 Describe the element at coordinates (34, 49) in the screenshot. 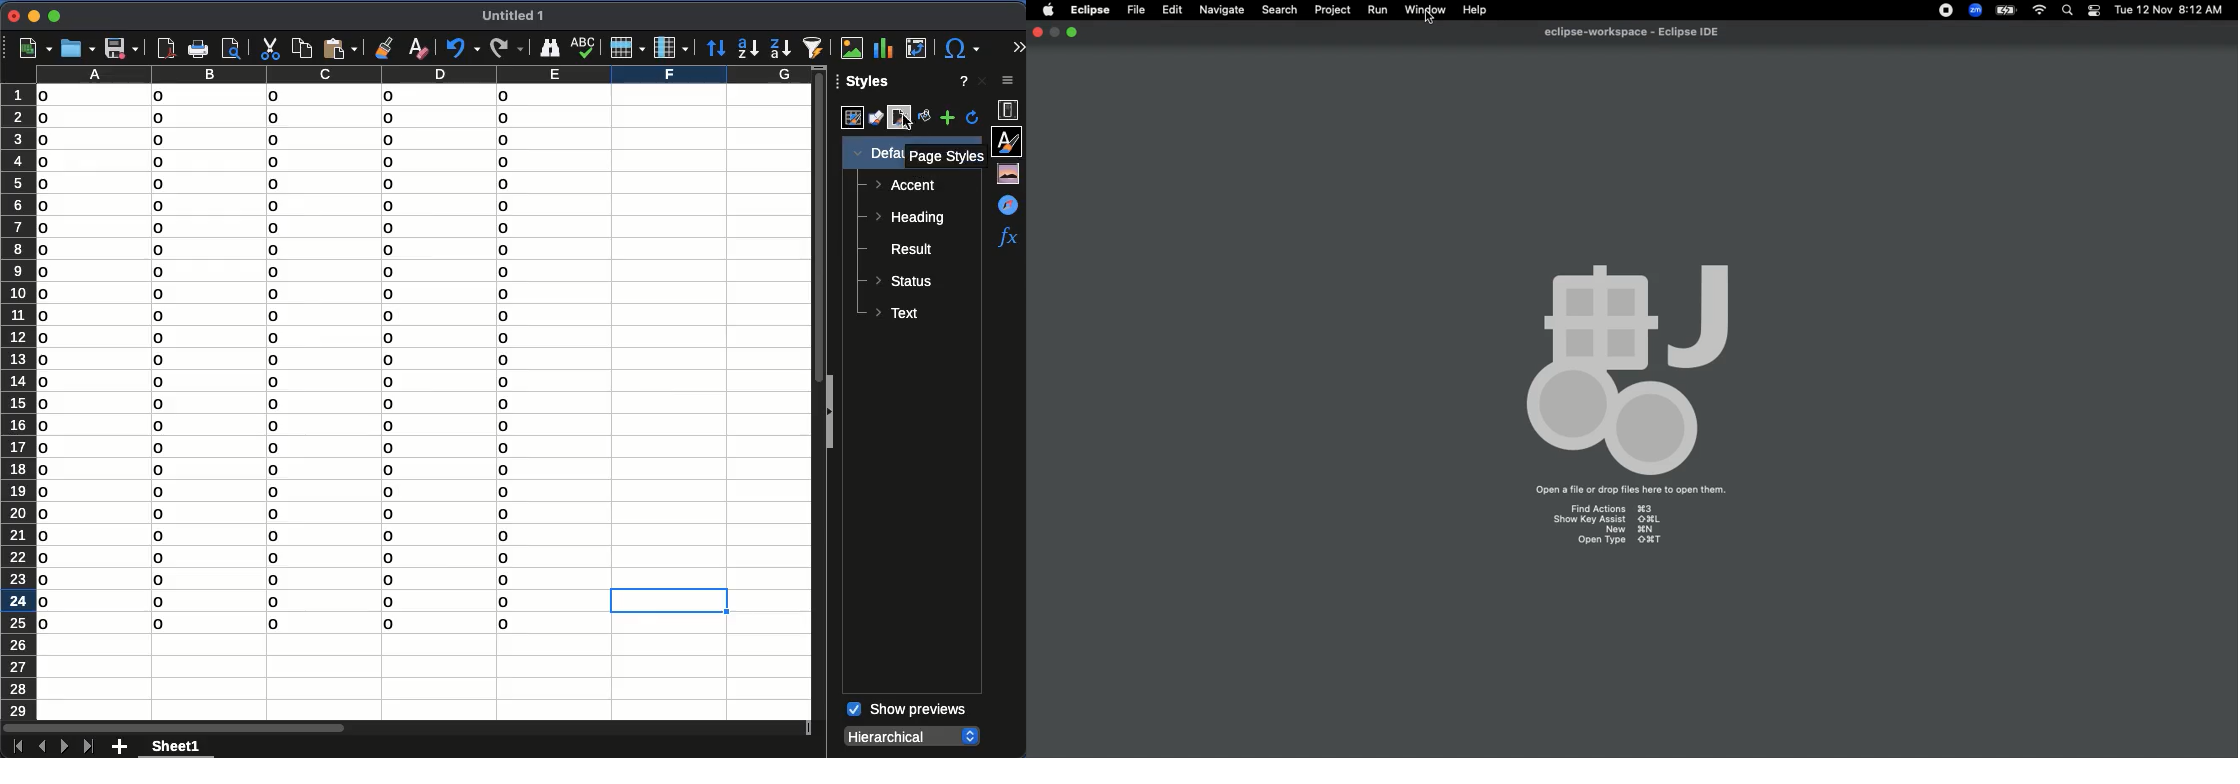

I see `new` at that location.